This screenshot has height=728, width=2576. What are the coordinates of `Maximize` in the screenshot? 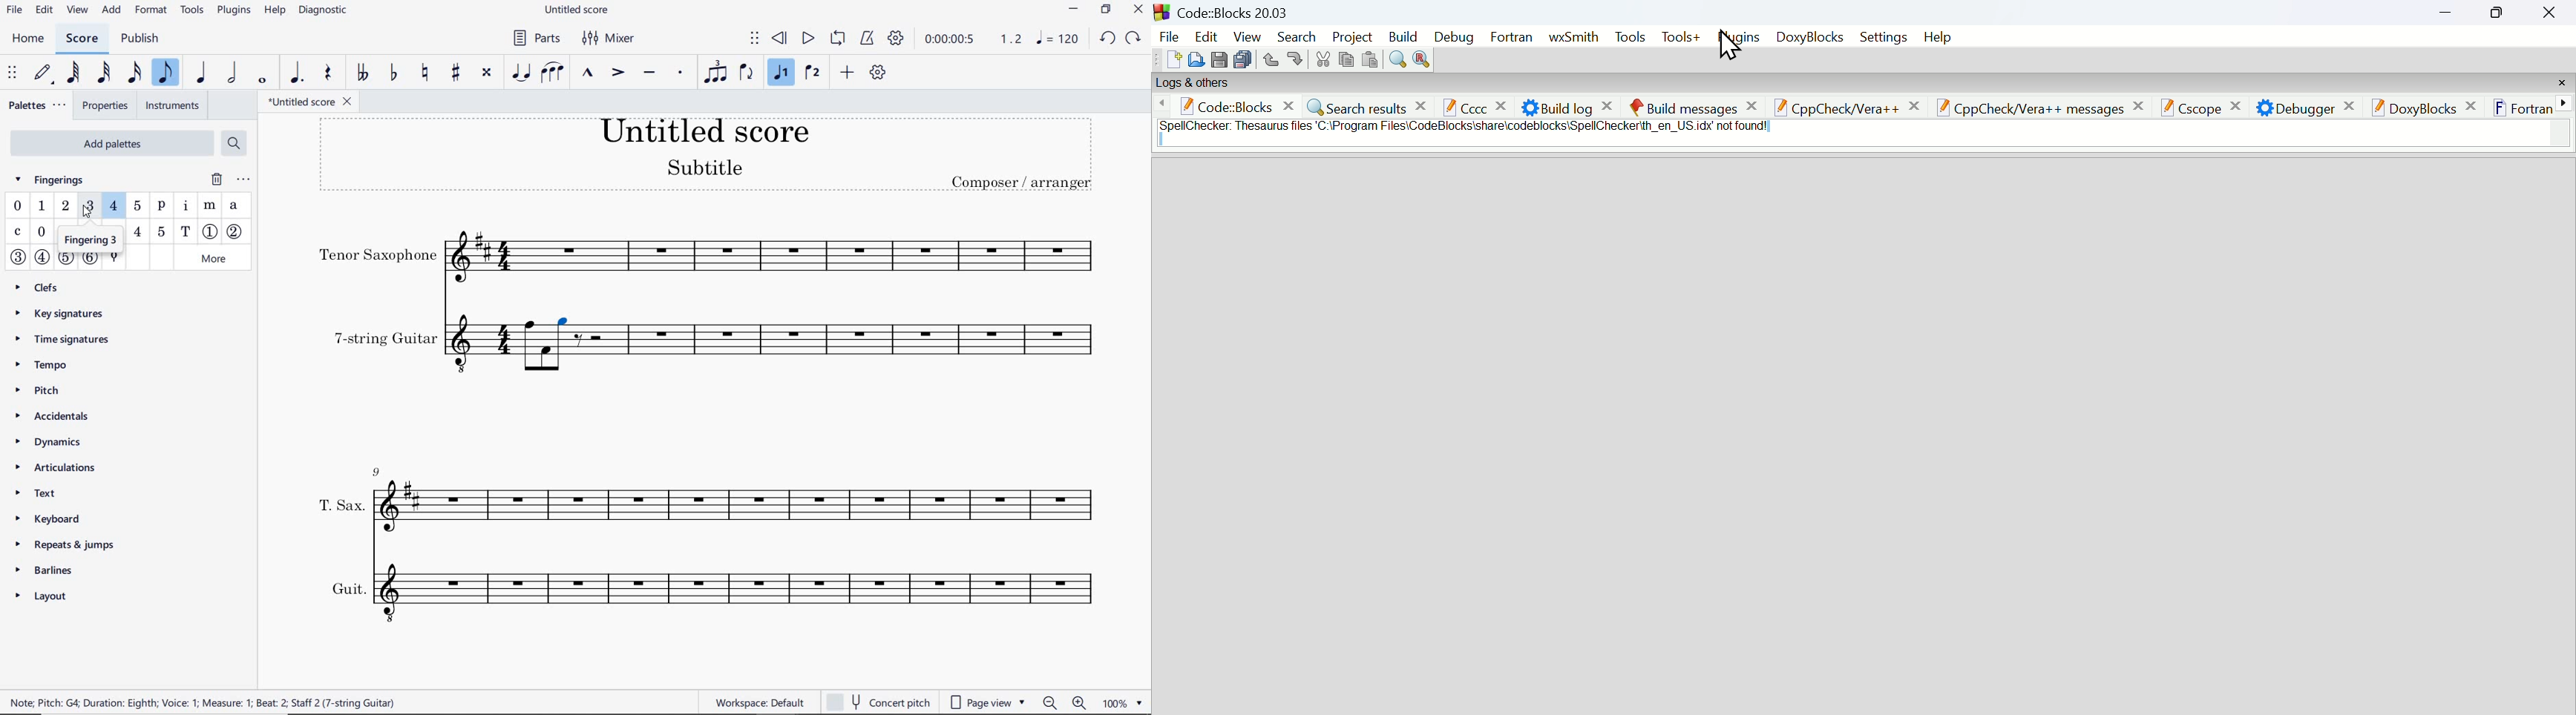 It's located at (2497, 14).